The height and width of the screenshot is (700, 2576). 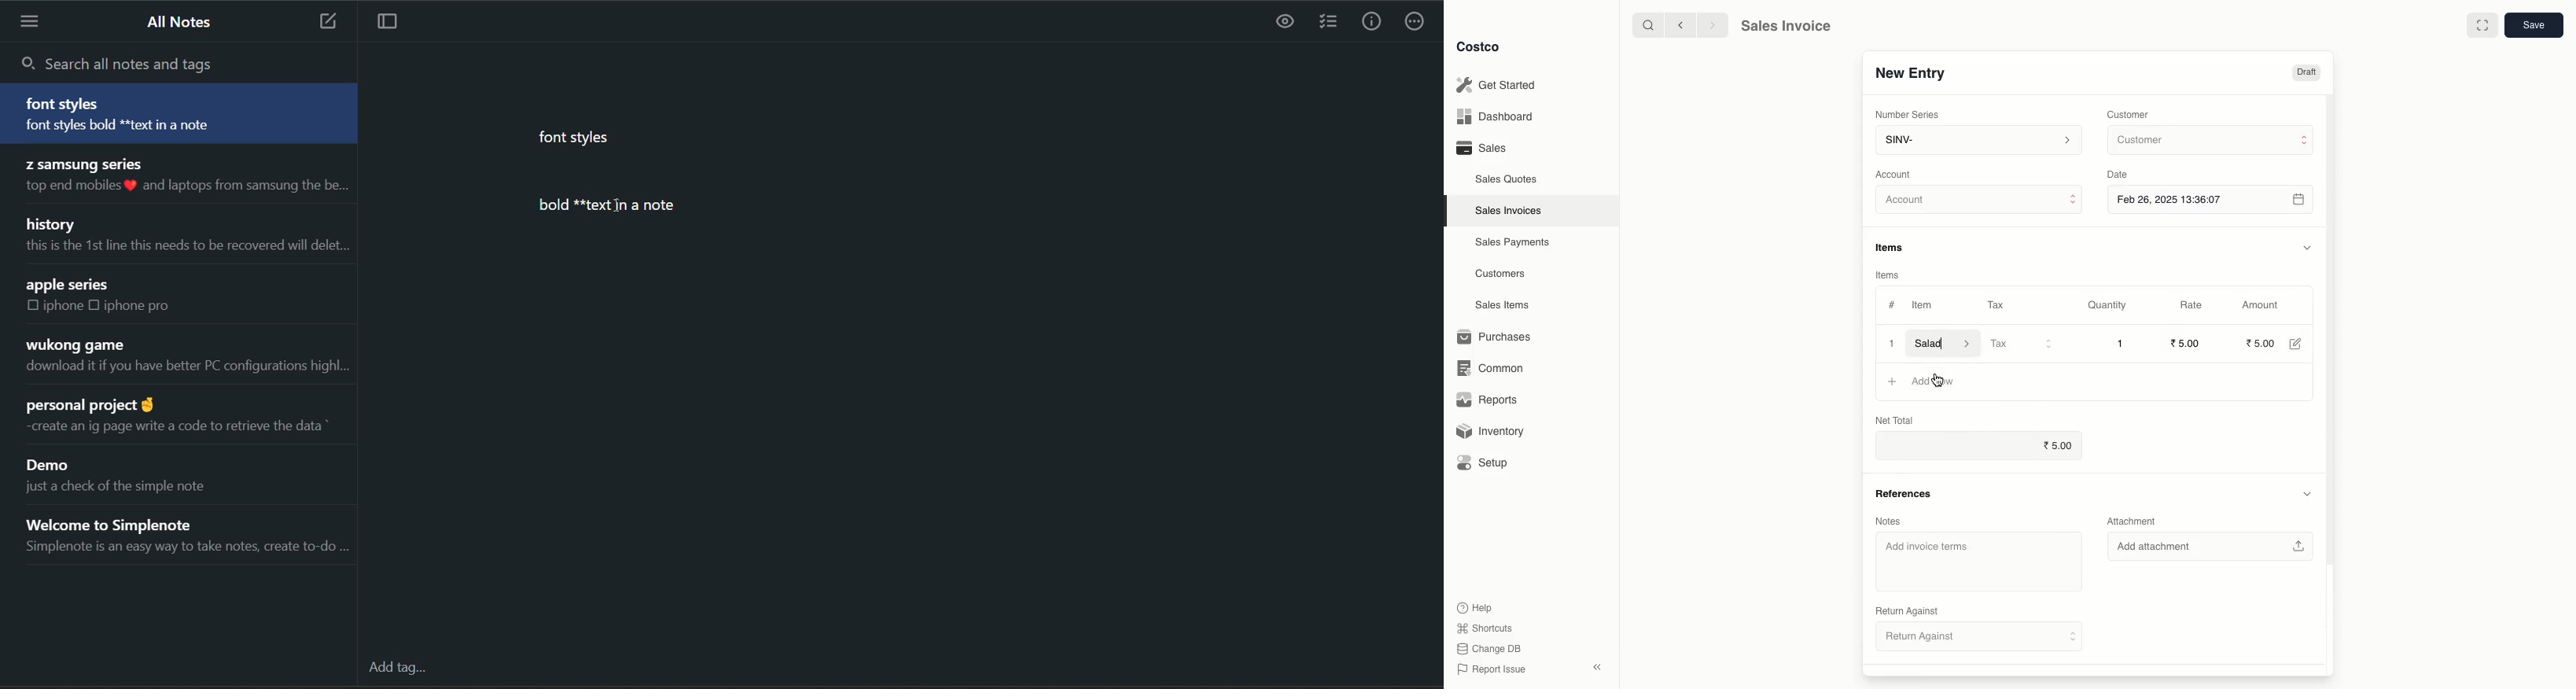 I want to click on Edit, so click(x=2294, y=343).